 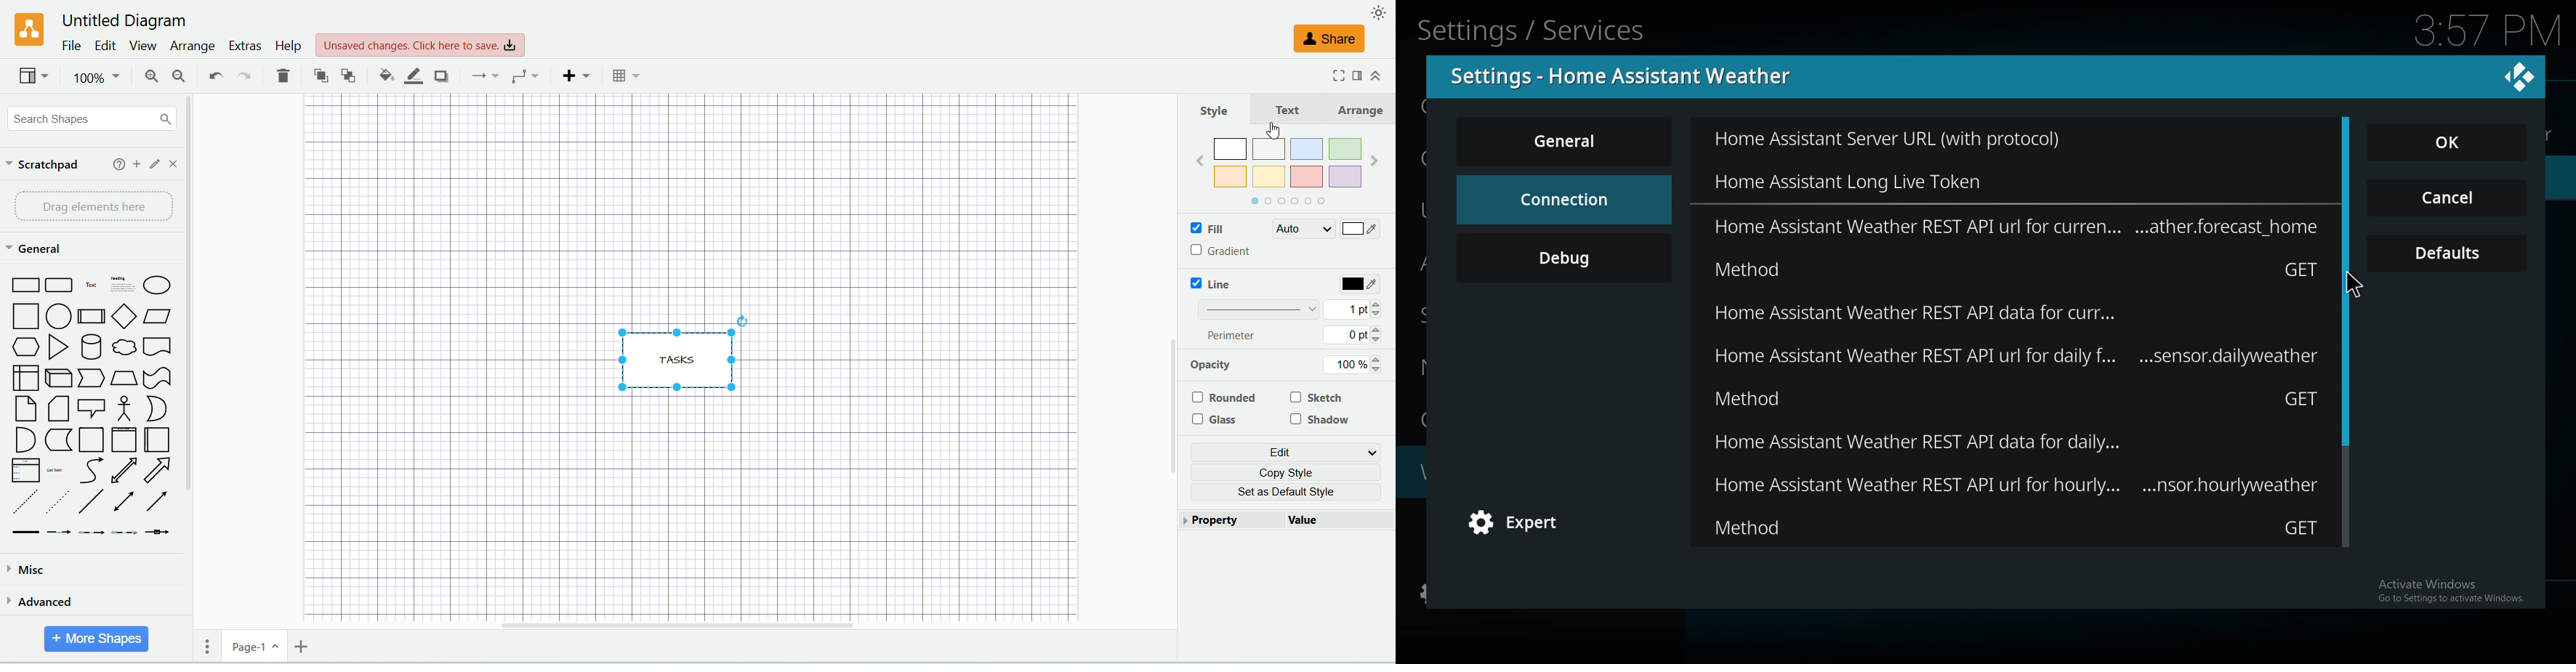 What do you see at coordinates (57, 347) in the screenshot?
I see `Triangle` at bounding box center [57, 347].